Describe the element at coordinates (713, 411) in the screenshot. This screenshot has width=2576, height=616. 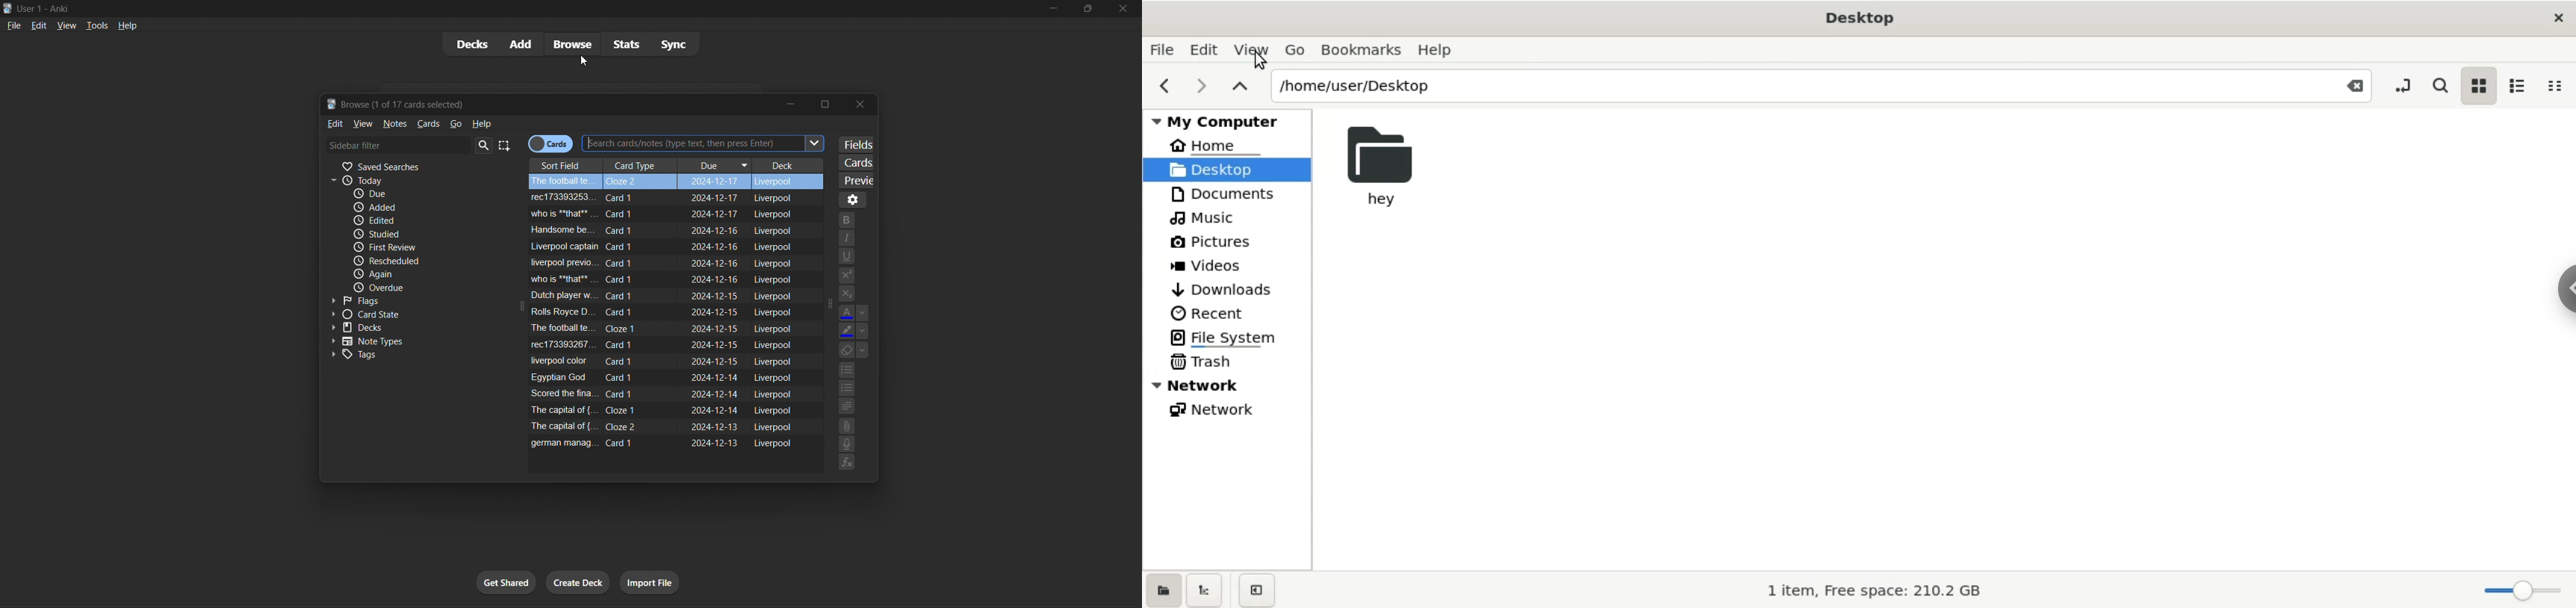
I see `due date` at that location.